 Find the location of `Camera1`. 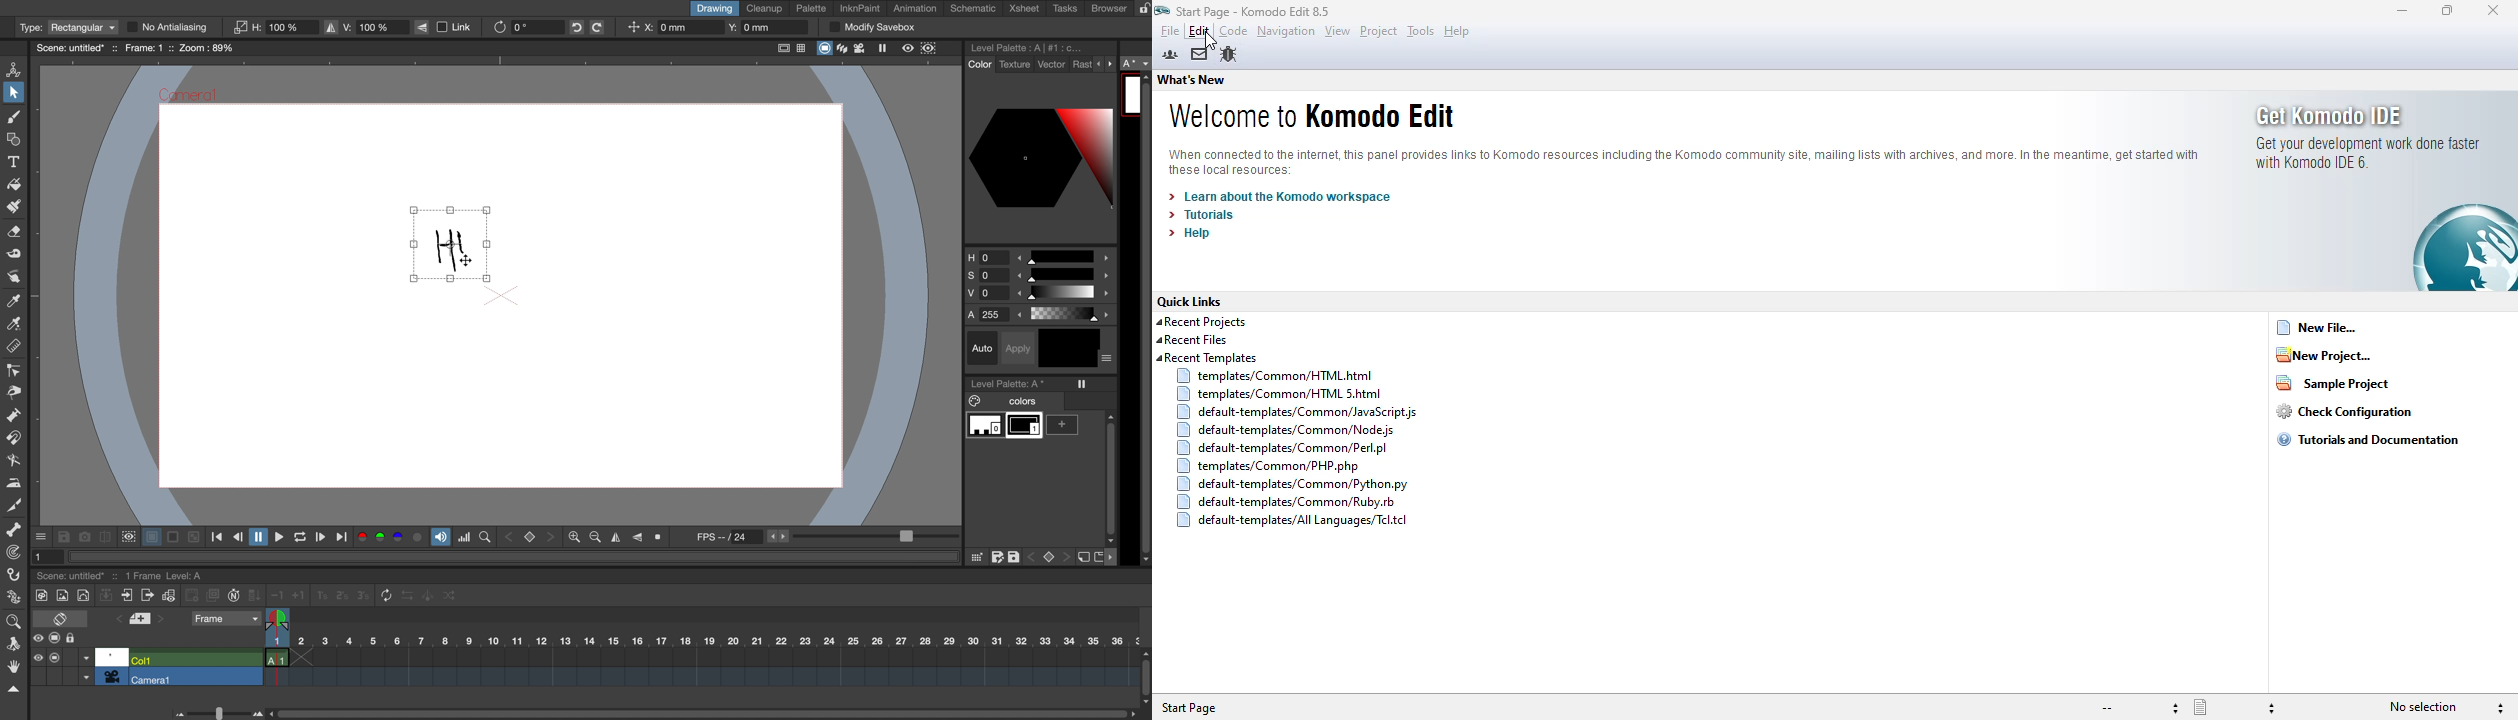

Camera1 is located at coordinates (189, 96).